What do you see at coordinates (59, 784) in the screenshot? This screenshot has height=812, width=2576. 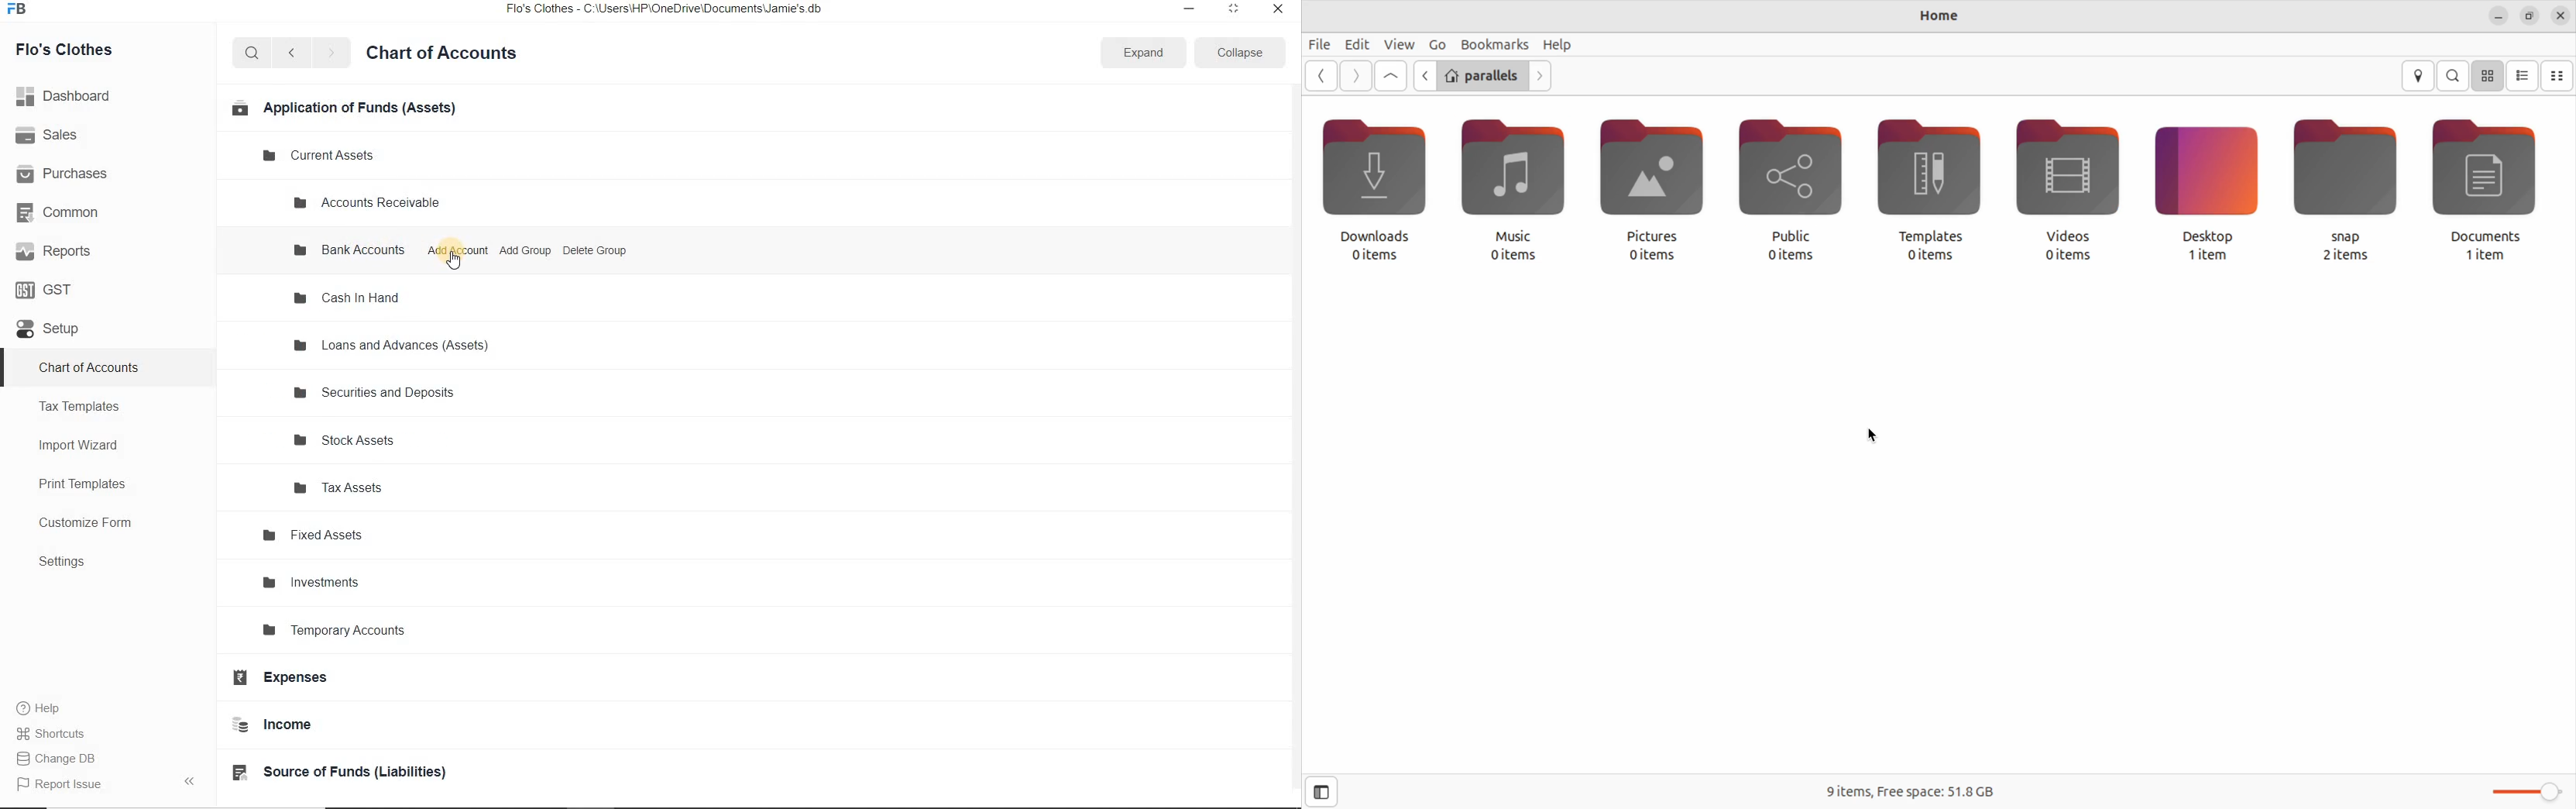 I see `Report Issue` at bounding box center [59, 784].